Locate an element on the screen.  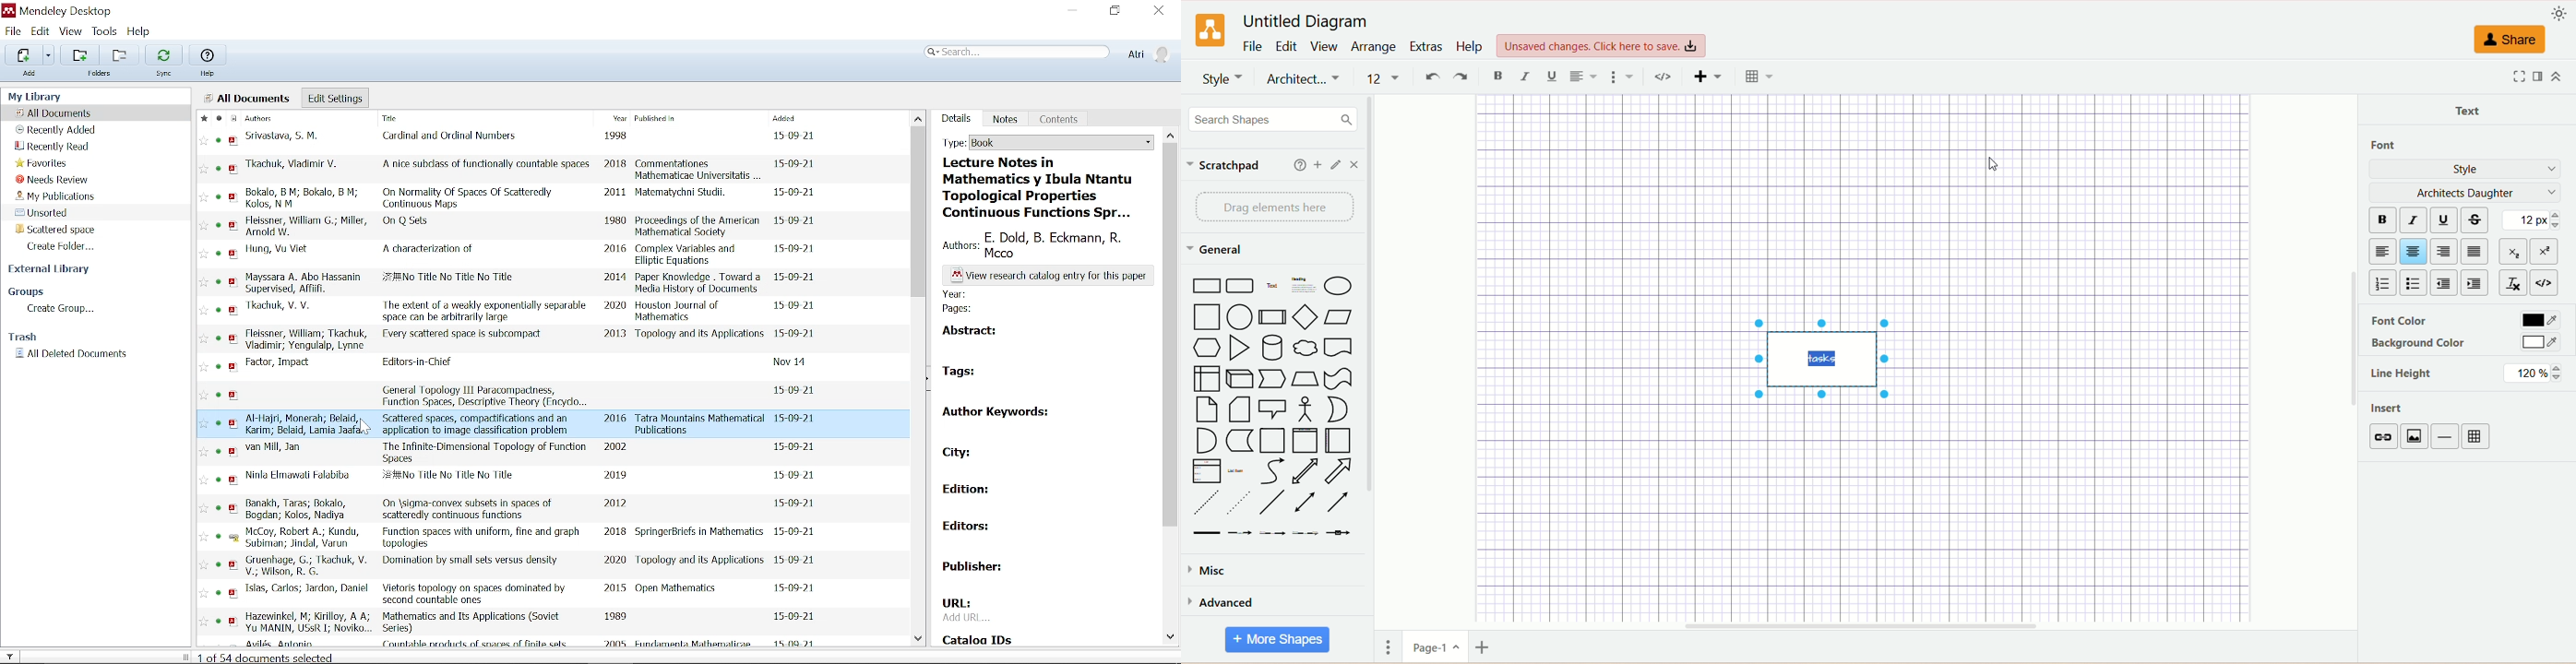
Thought Bubble is located at coordinates (1307, 349).